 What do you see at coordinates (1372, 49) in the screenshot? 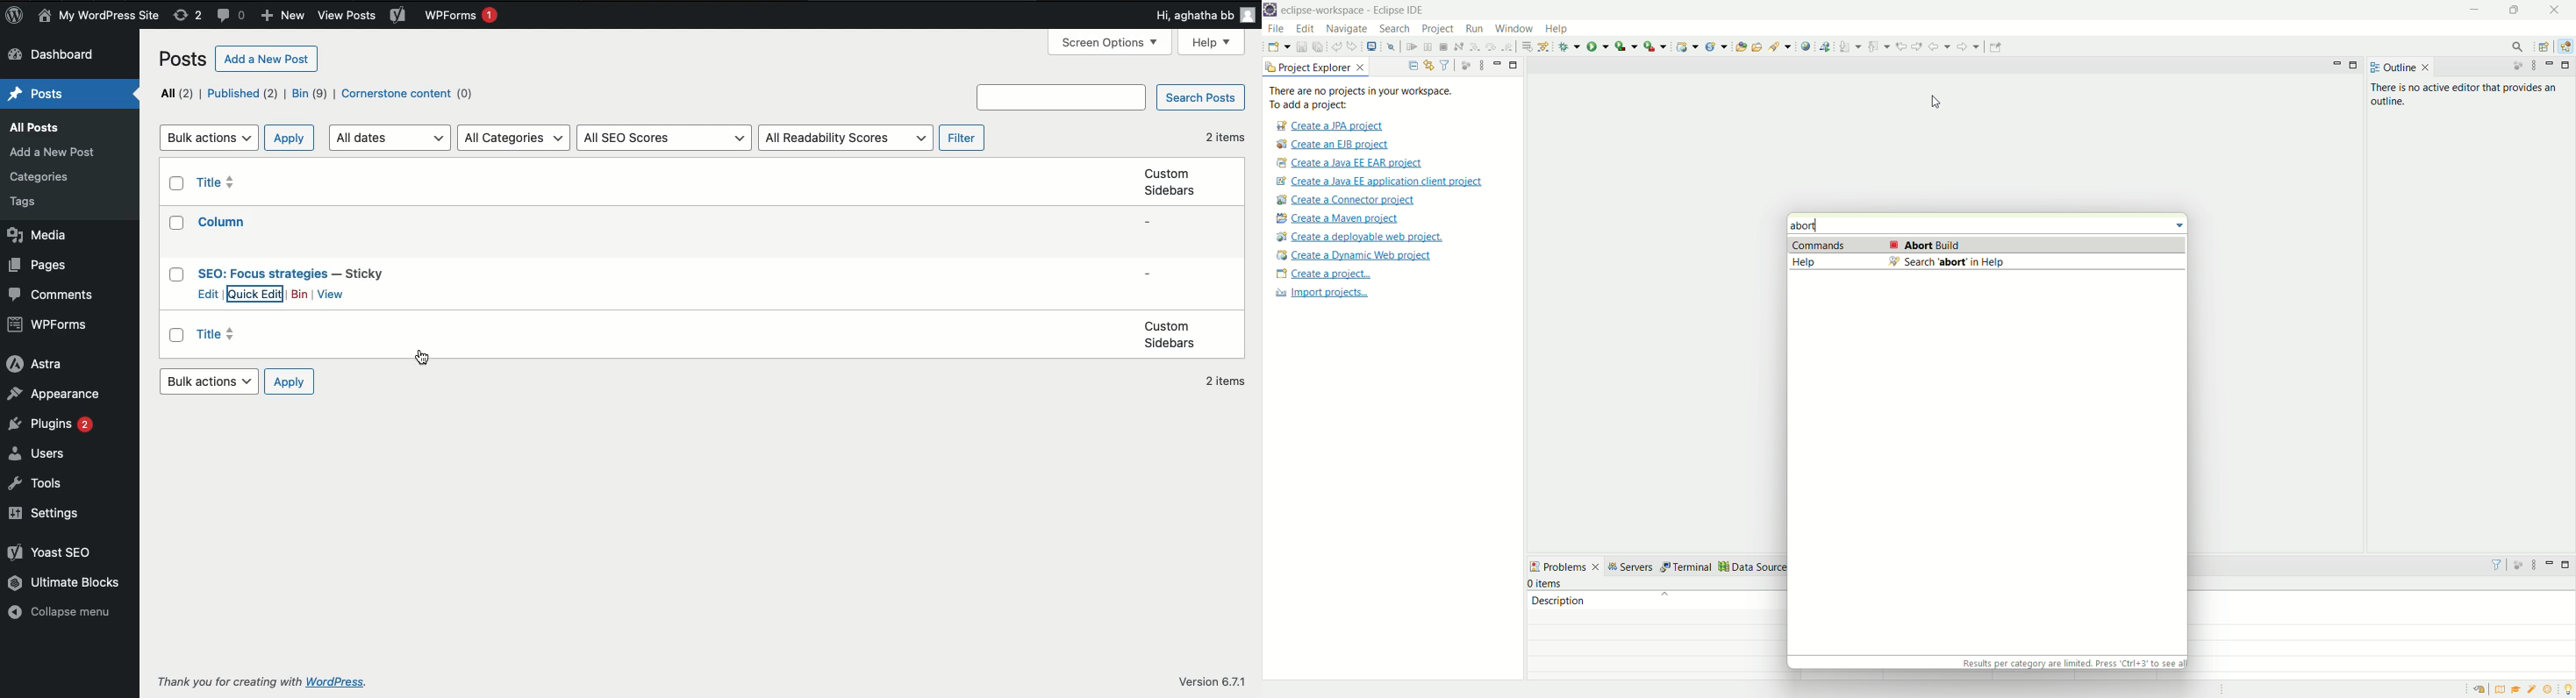
I see `open a terminal` at bounding box center [1372, 49].